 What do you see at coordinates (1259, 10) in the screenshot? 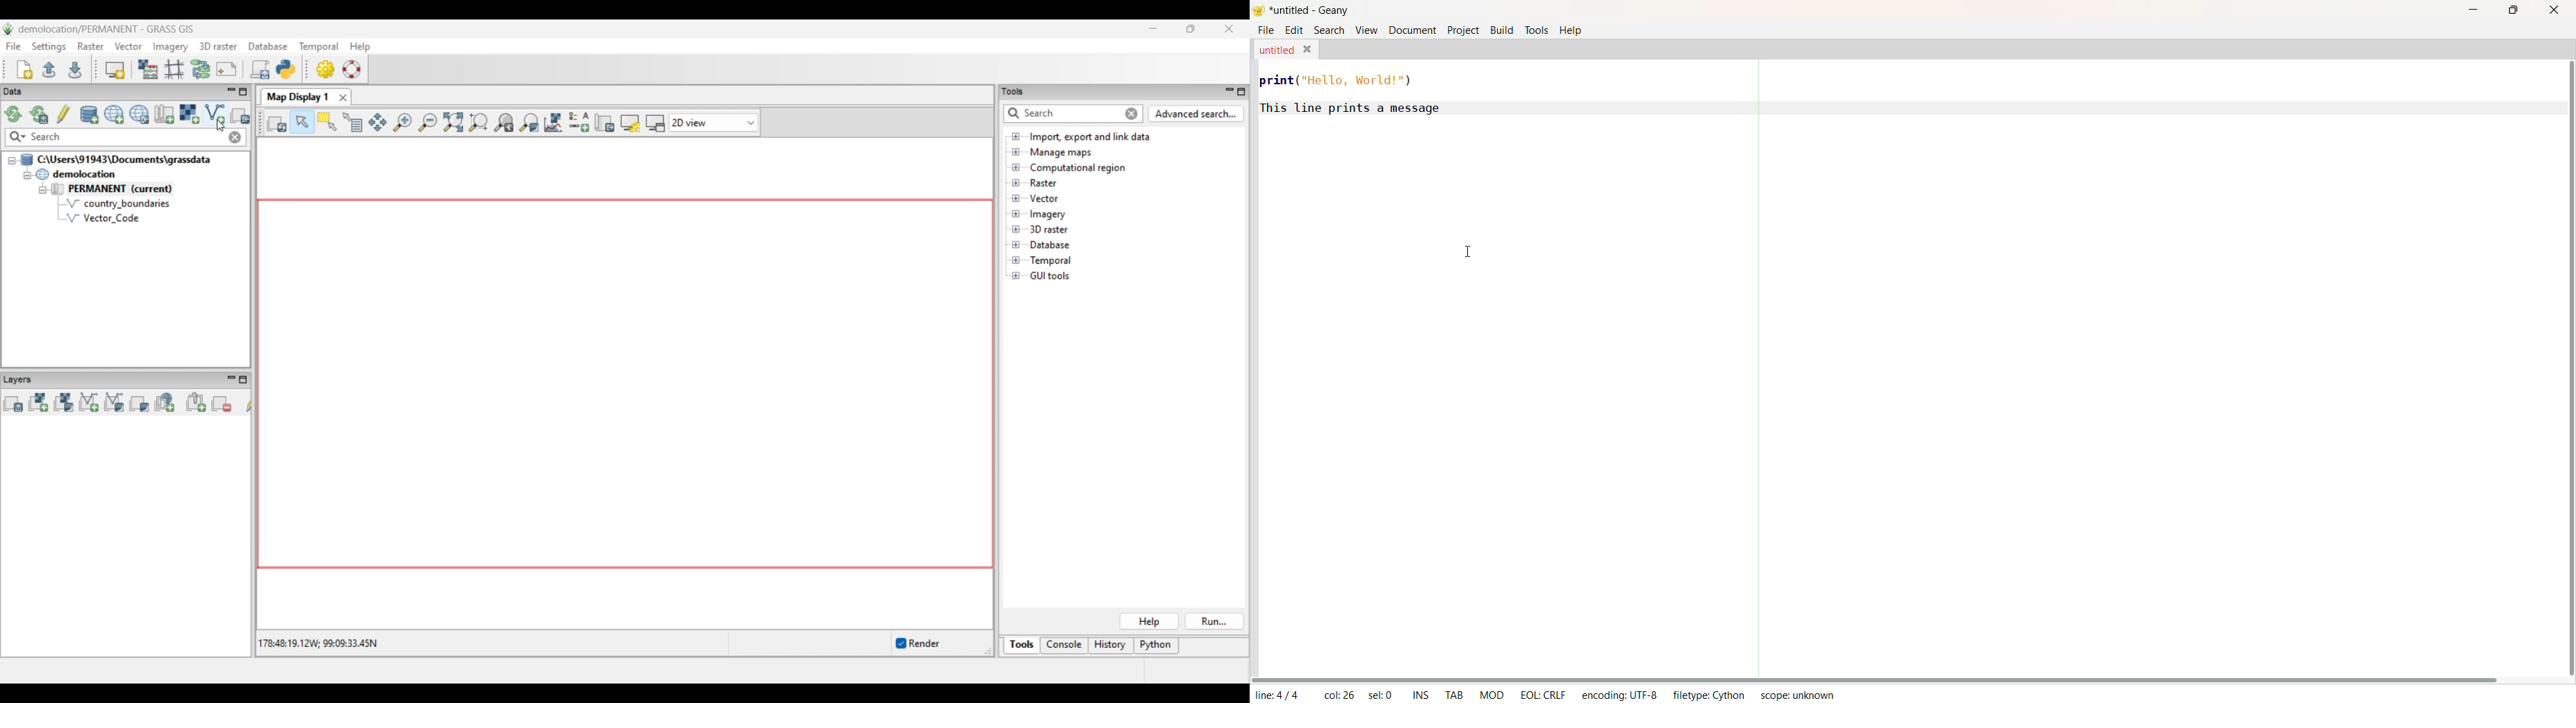
I see `Logo` at bounding box center [1259, 10].